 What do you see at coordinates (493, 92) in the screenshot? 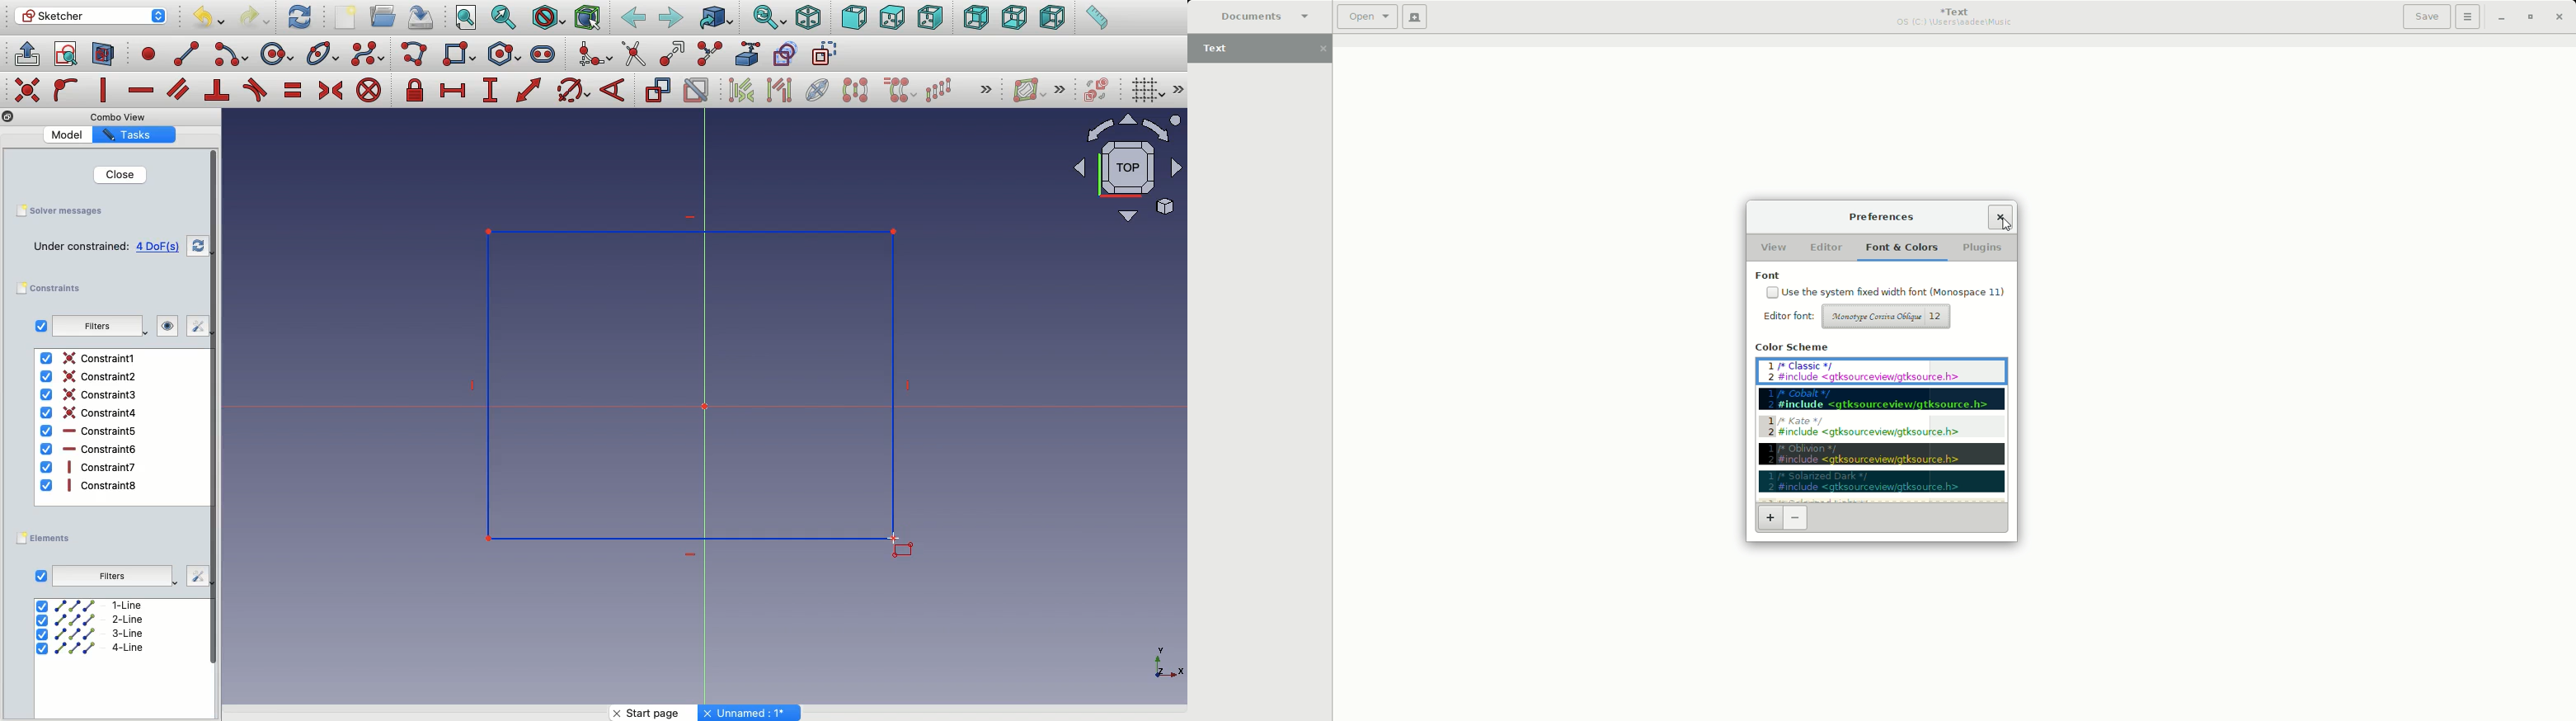
I see `constrain vertical distance` at bounding box center [493, 92].